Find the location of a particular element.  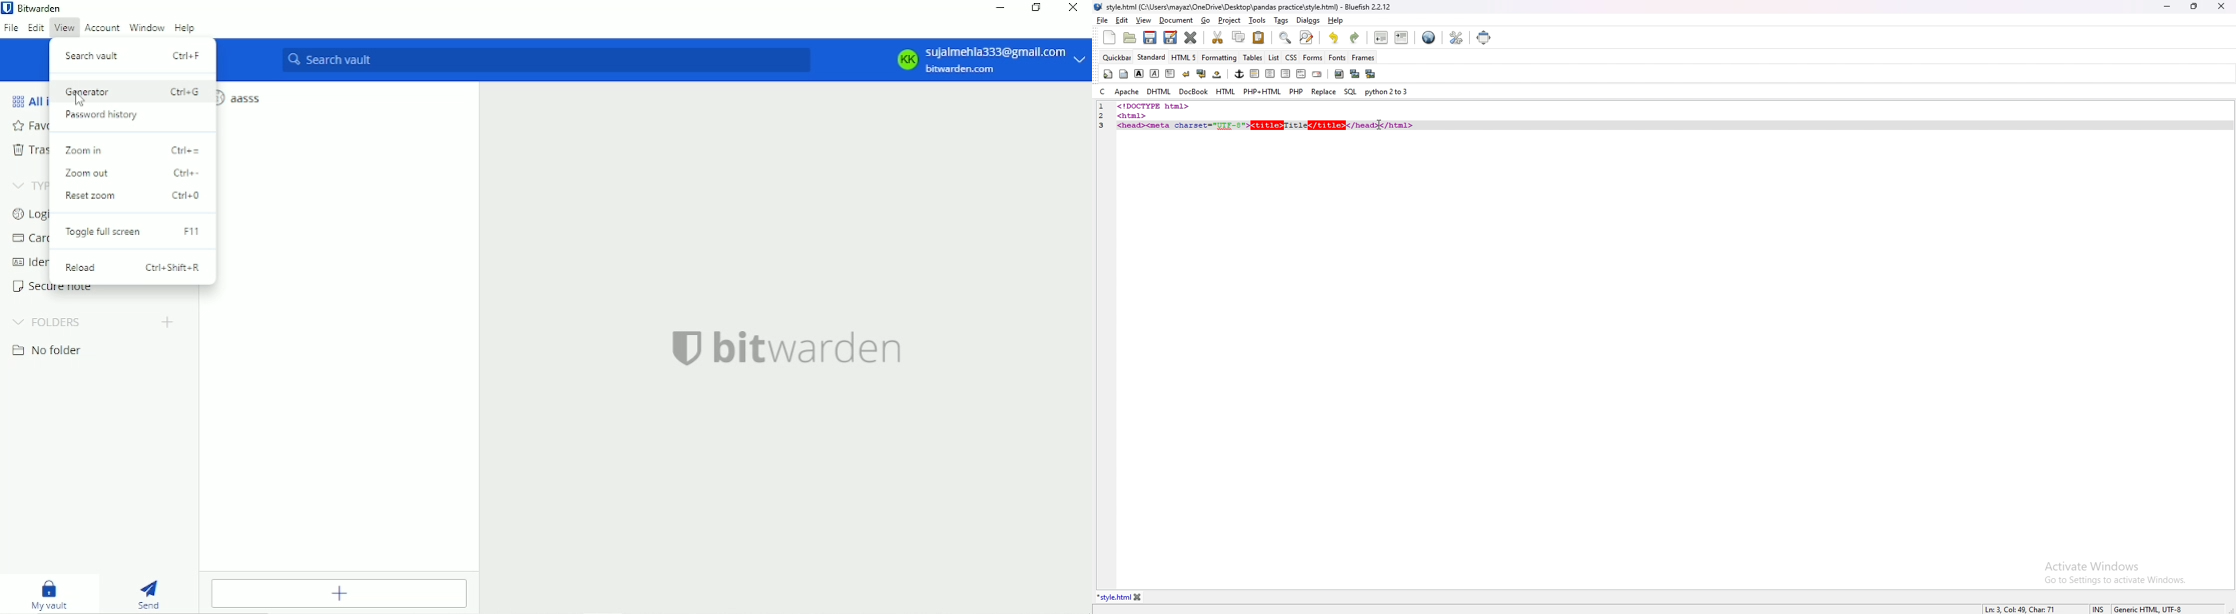

Account is located at coordinates (102, 28).